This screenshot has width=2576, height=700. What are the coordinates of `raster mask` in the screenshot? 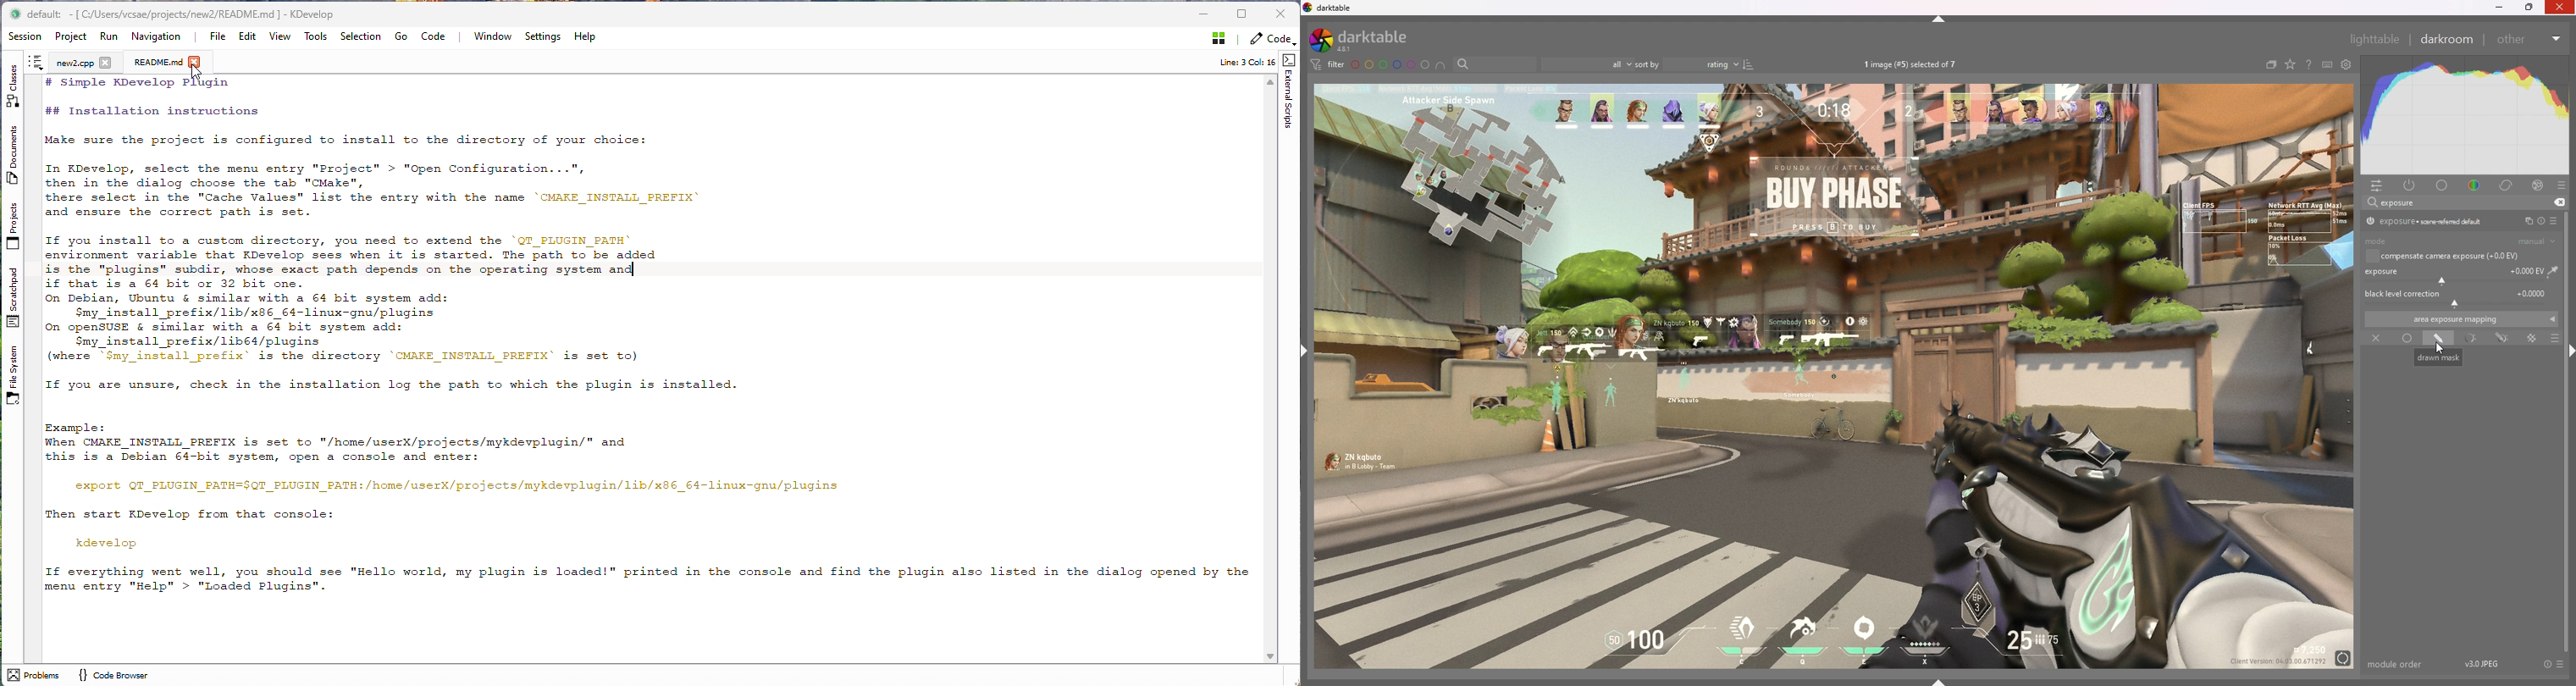 It's located at (2533, 338).